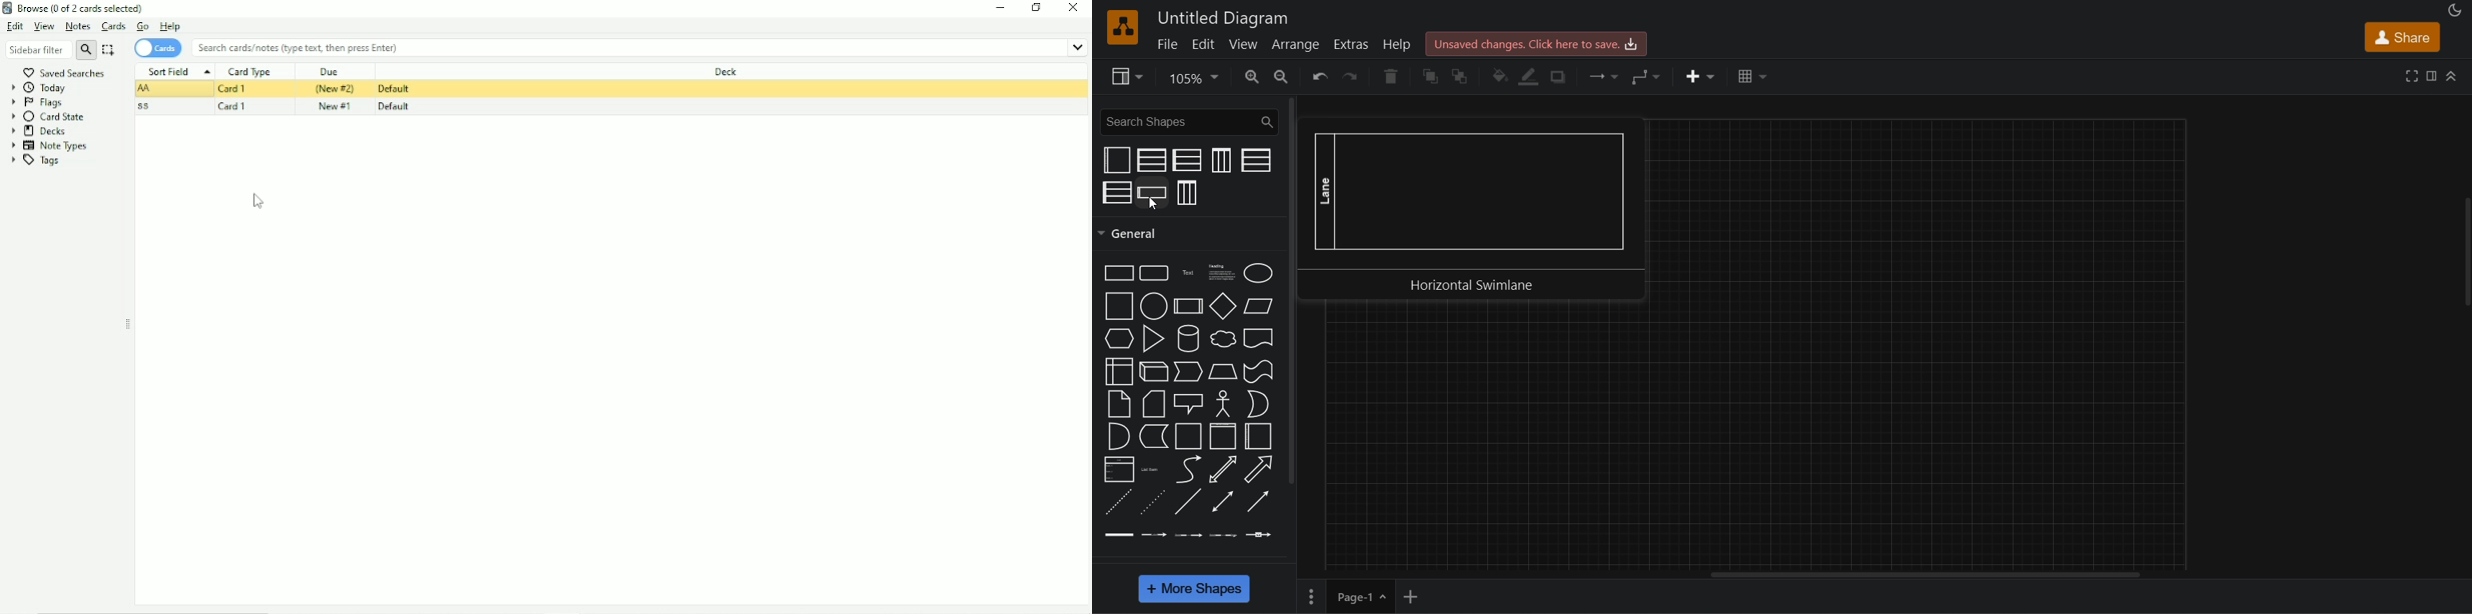 Image resolution: width=2492 pixels, height=616 pixels. What do you see at coordinates (1154, 403) in the screenshot?
I see `card` at bounding box center [1154, 403].